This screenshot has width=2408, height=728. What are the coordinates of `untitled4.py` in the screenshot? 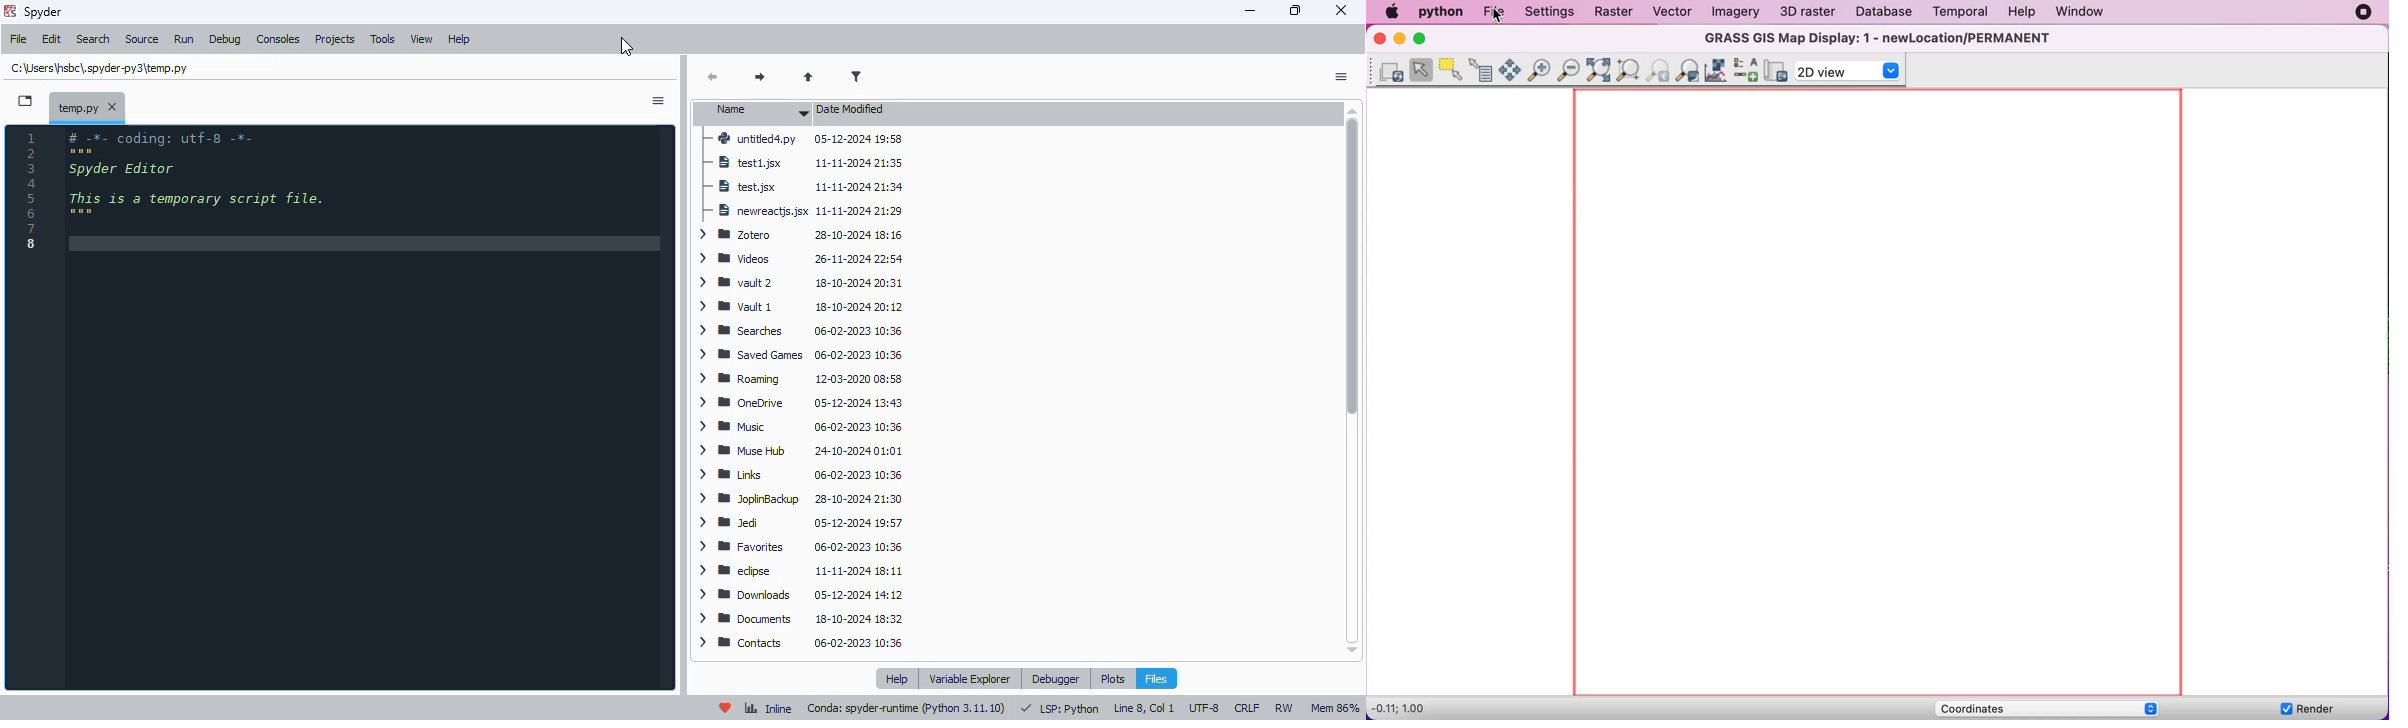 It's located at (800, 140).